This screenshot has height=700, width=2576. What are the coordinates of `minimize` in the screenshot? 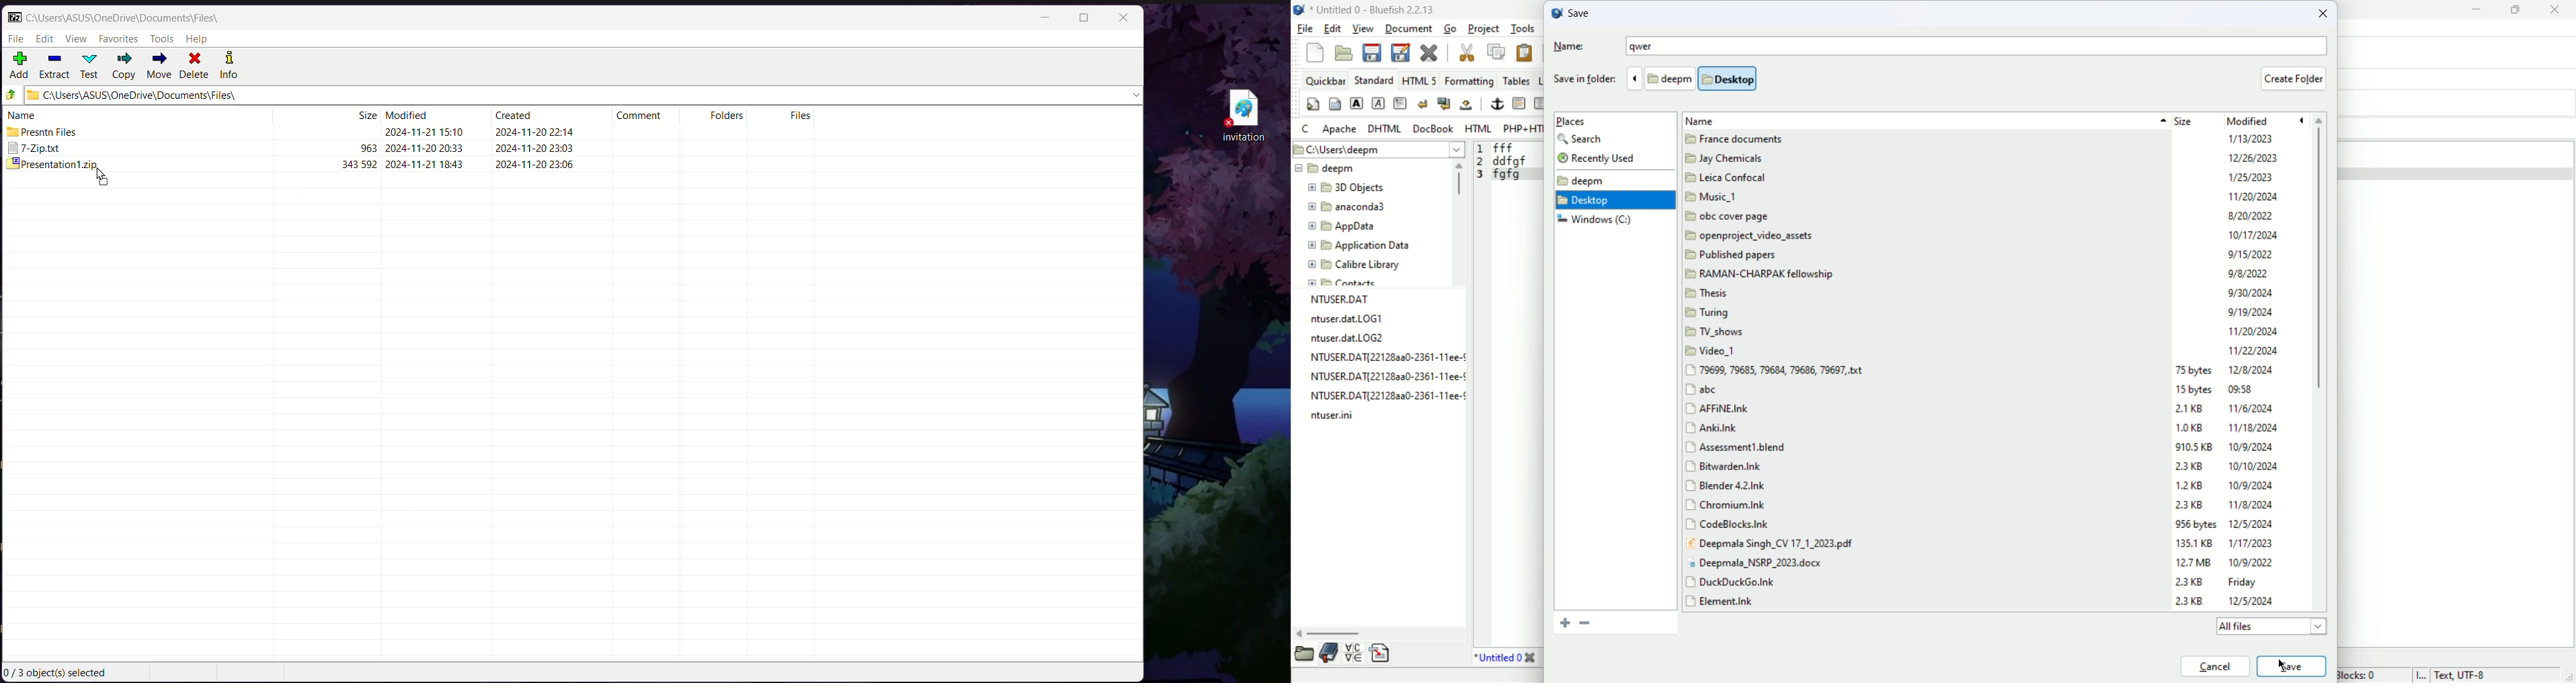 It's located at (2474, 10).